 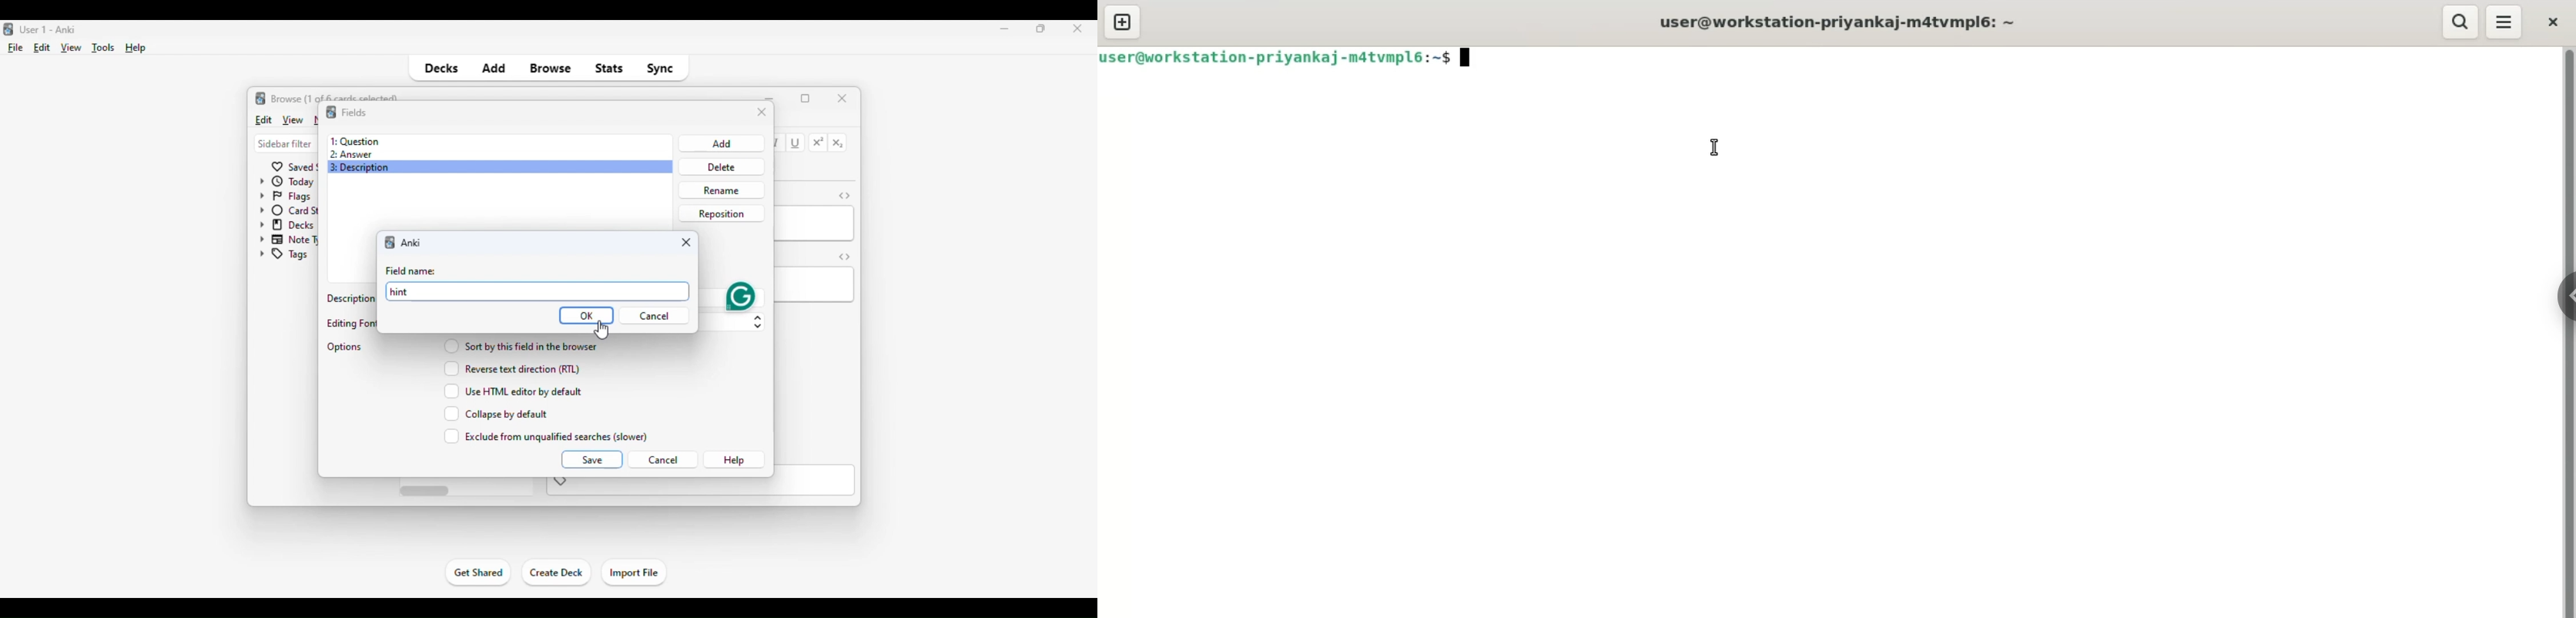 What do you see at coordinates (16, 48) in the screenshot?
I see `file` at bounding box center [16, 48].